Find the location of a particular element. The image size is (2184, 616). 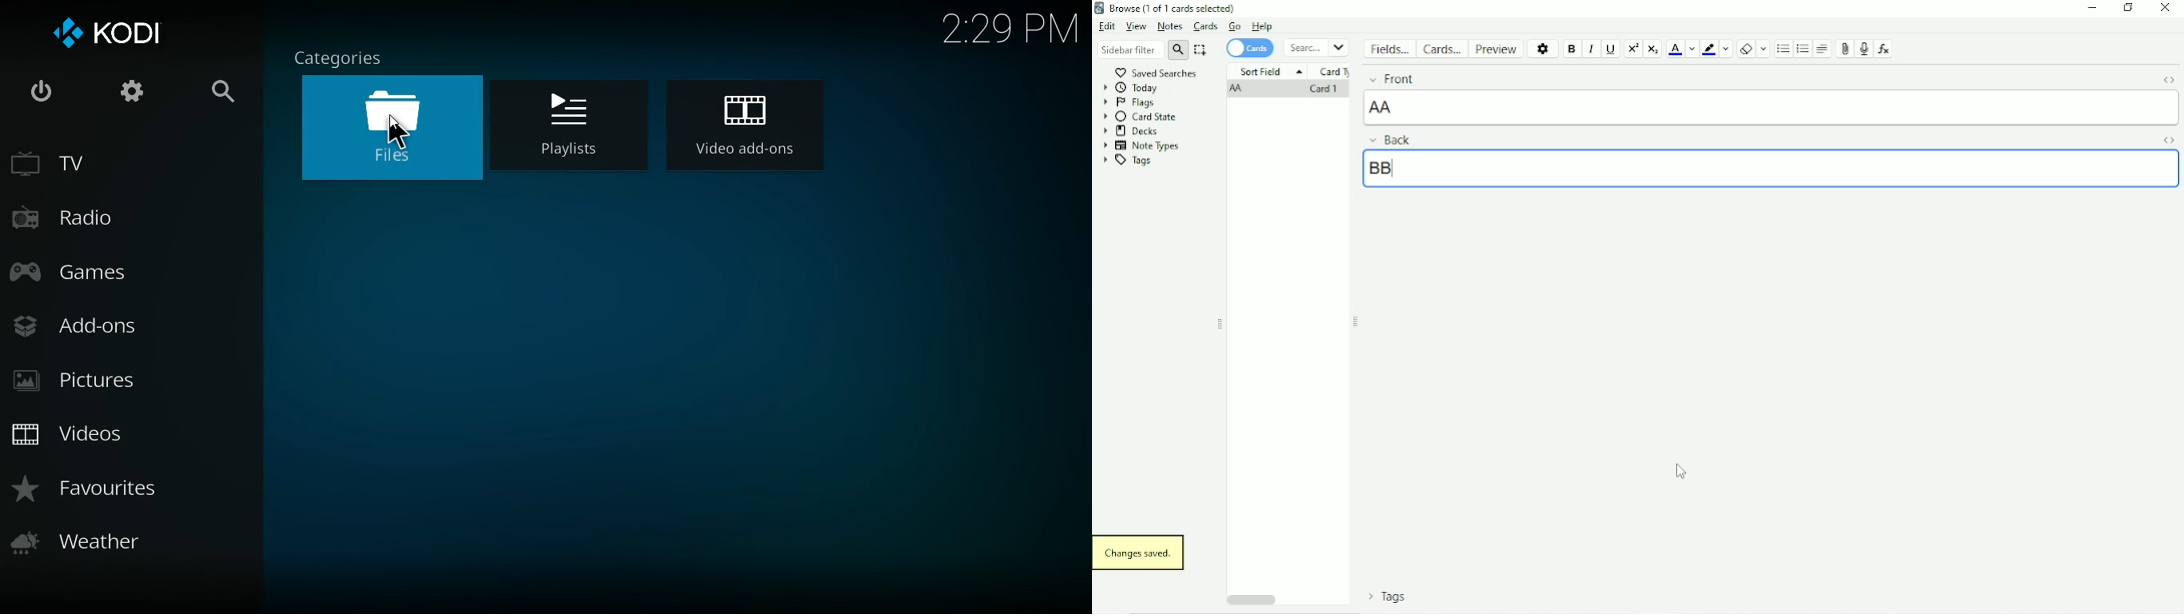

Back is located at coordinates (1390, 139).